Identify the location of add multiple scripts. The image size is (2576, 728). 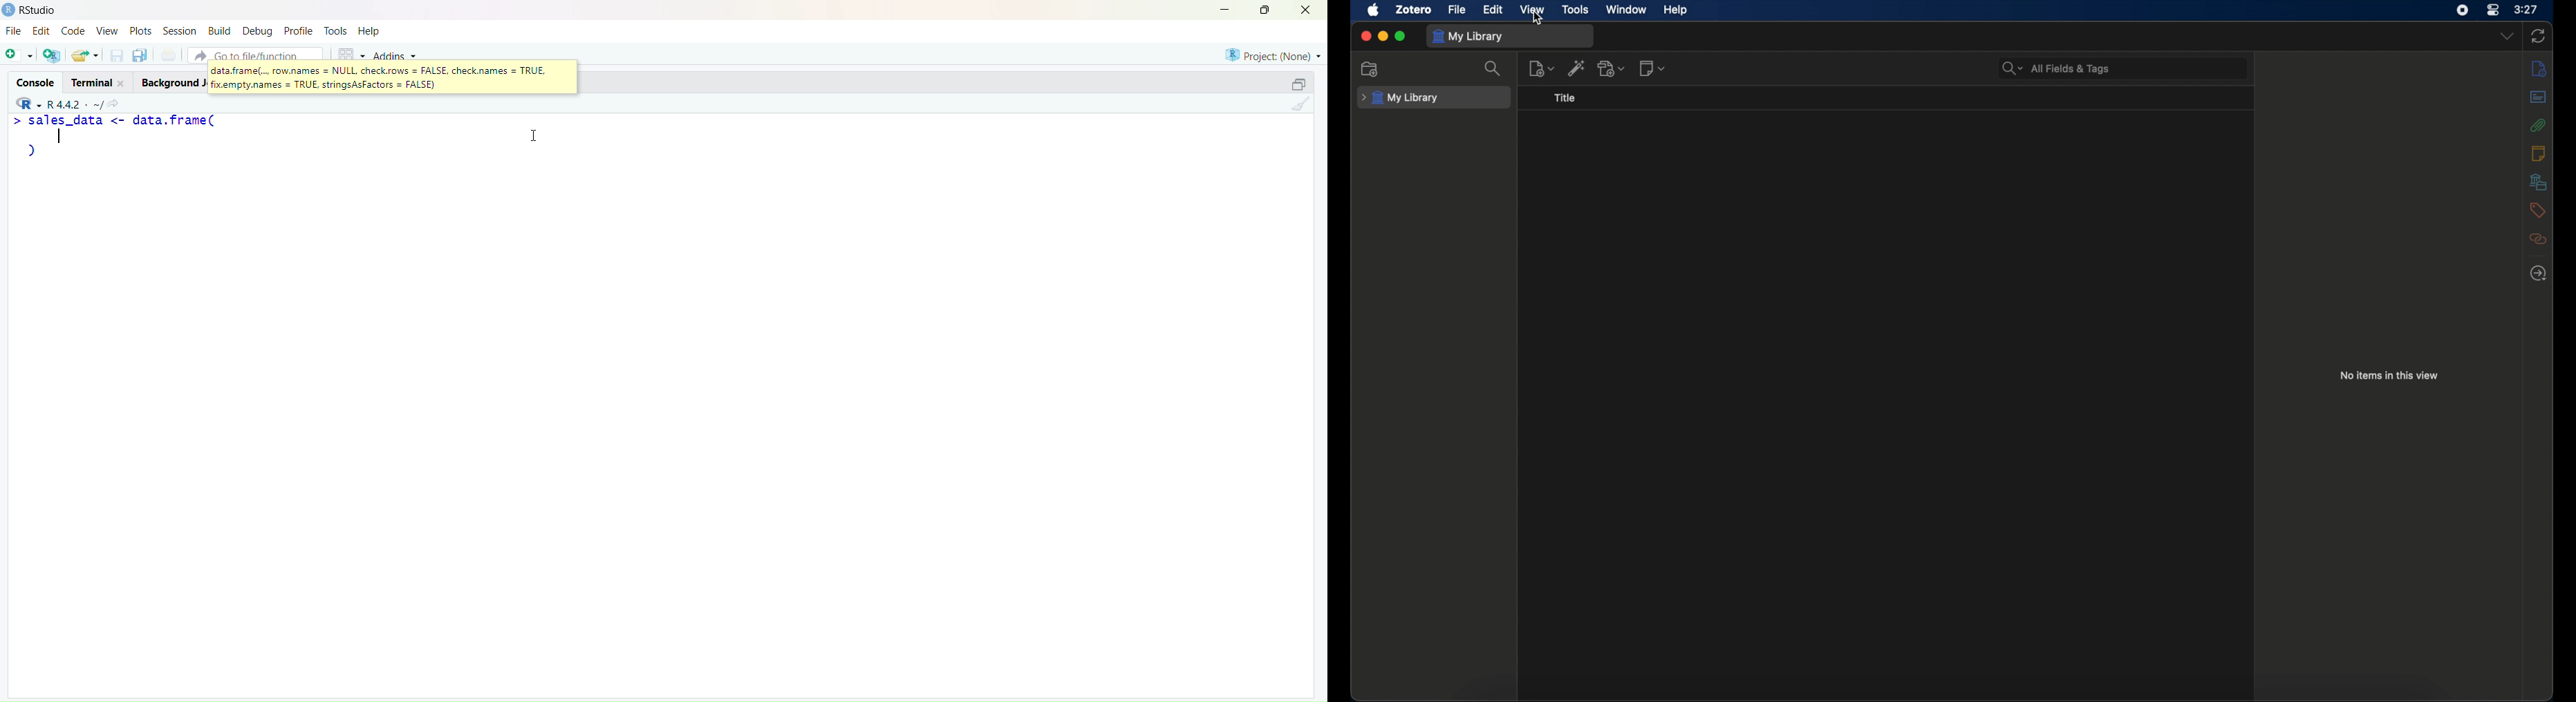
(53, 57).